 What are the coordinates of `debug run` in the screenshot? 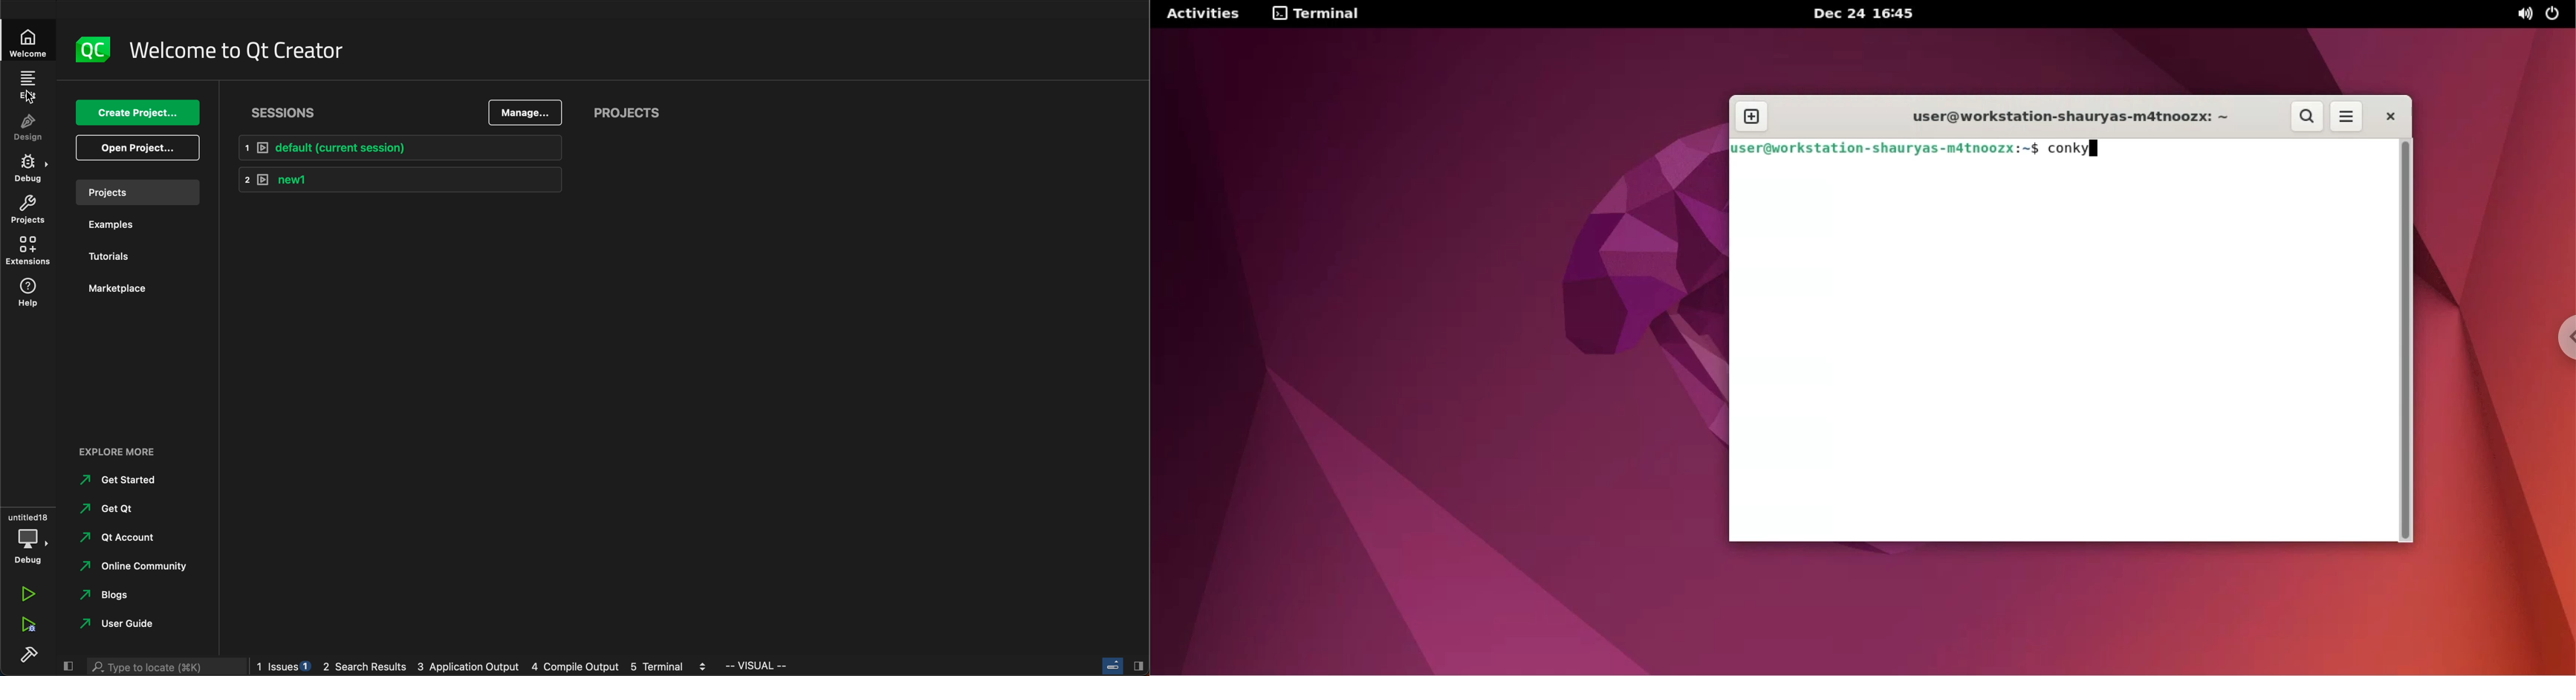 It's located at (26, 626).